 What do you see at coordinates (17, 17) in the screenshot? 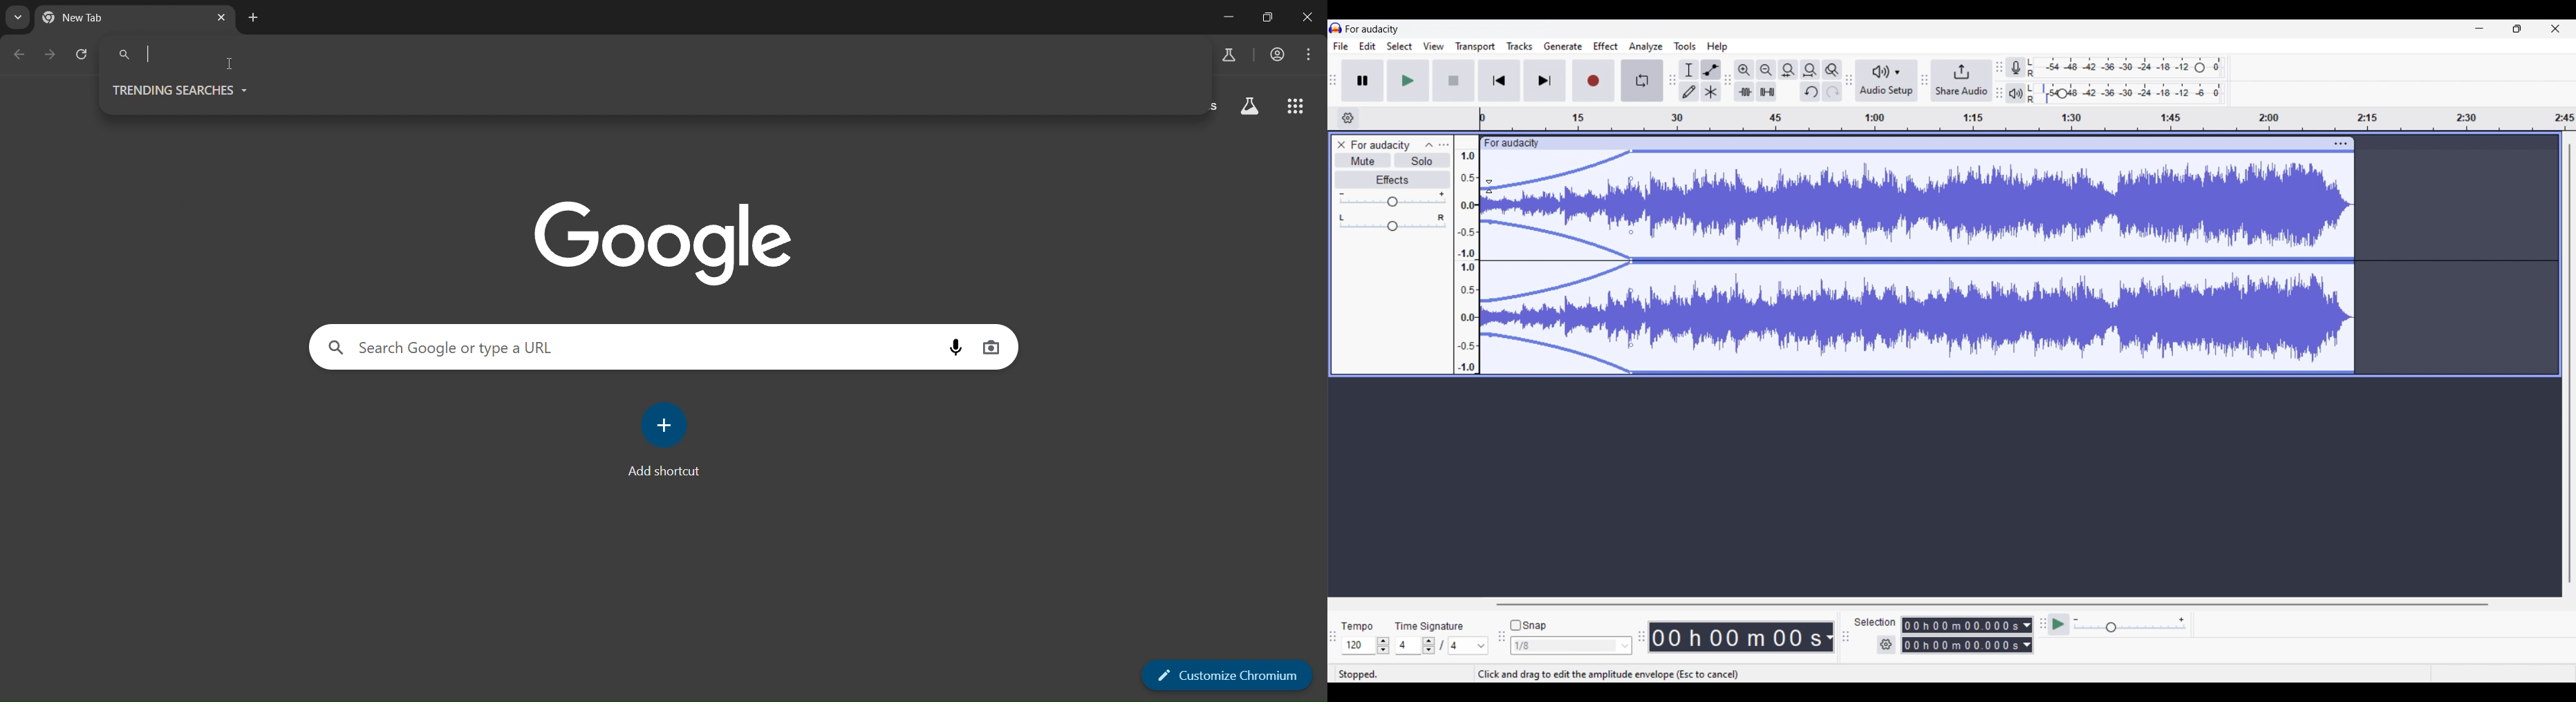
I see `search  tabs` at bounding box center [17, 17].